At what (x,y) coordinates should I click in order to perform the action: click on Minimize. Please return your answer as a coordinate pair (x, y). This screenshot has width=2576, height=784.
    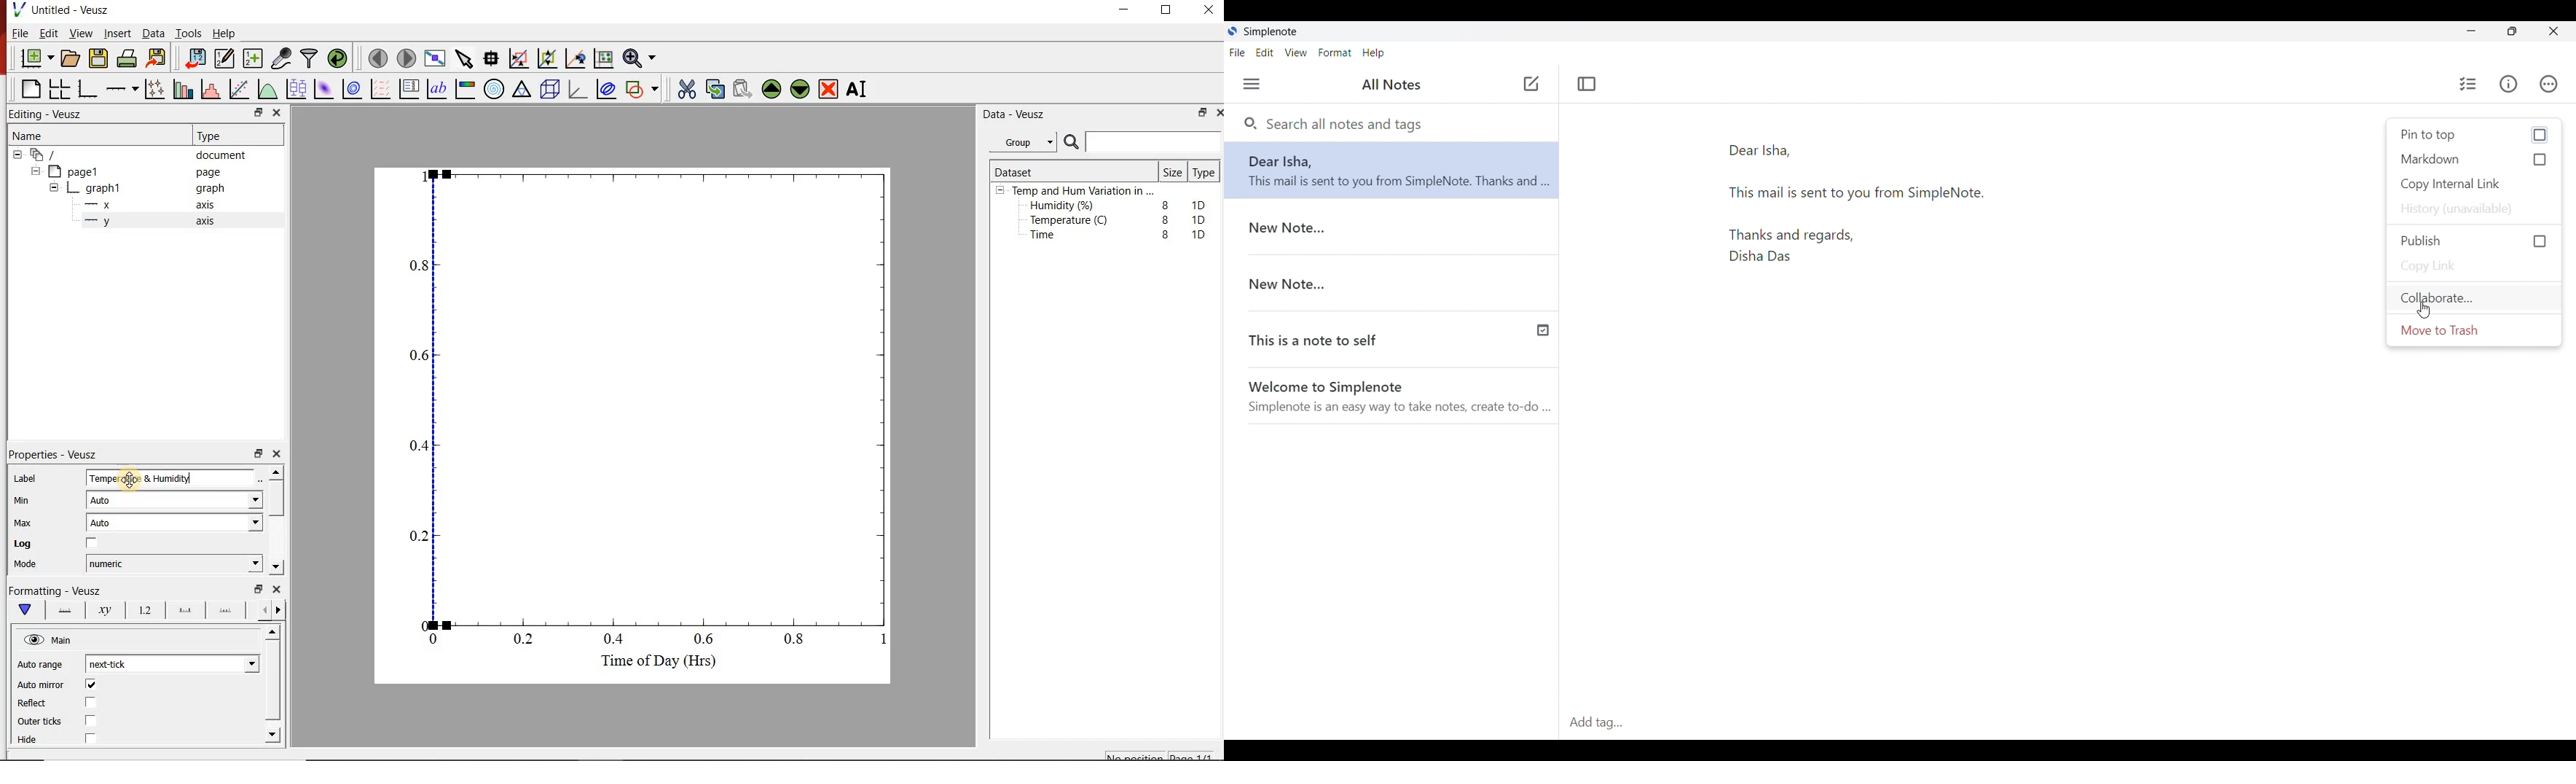
    Looking at the image, I should click on (2472, 31).